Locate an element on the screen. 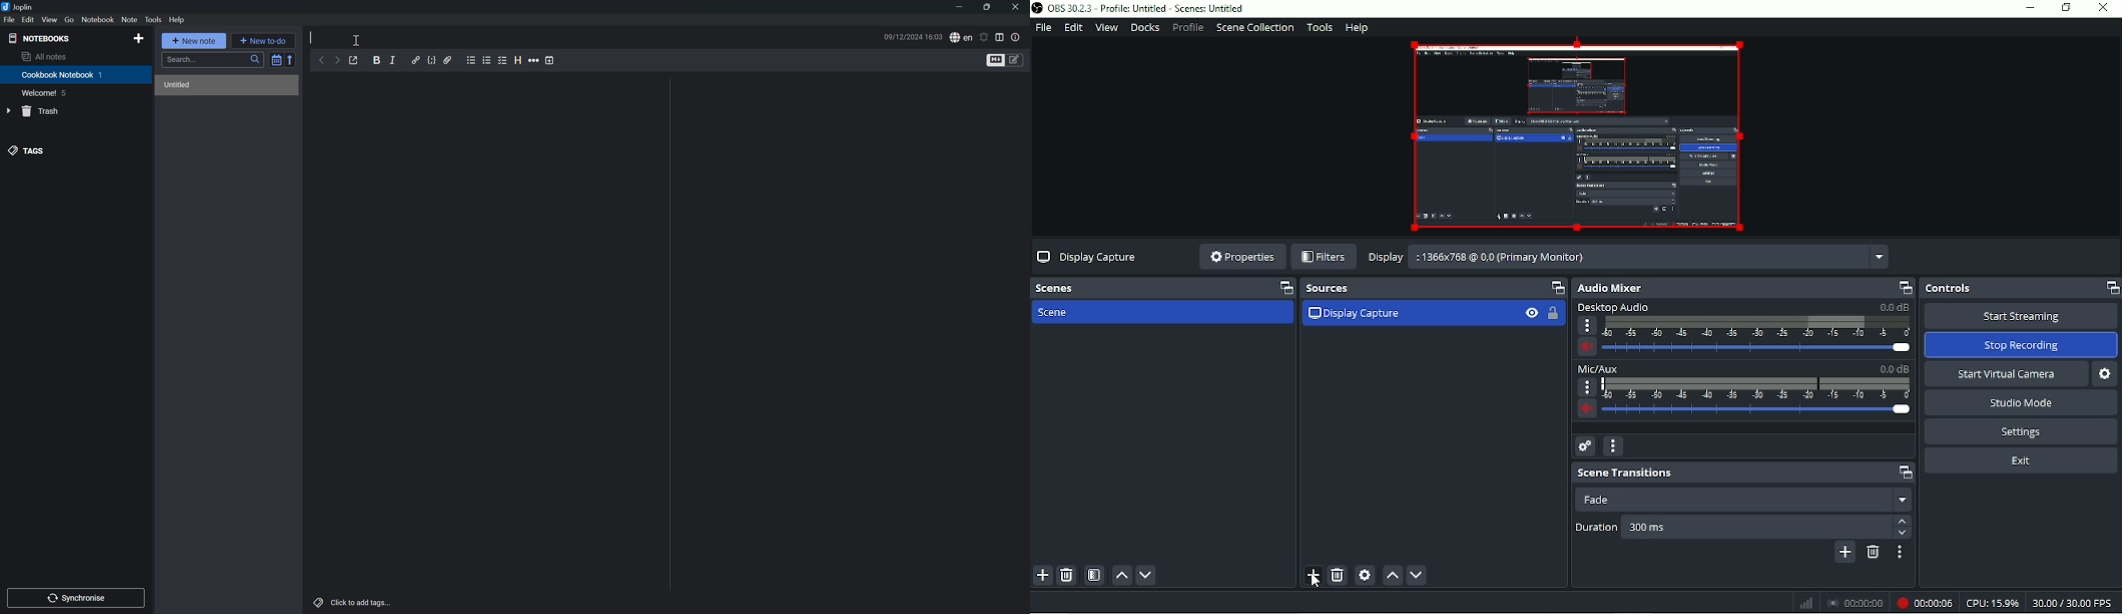  OBS 30.2.3 - Profile: Untitled - Scenes: Untitled is located at coordinates (1146, 8).